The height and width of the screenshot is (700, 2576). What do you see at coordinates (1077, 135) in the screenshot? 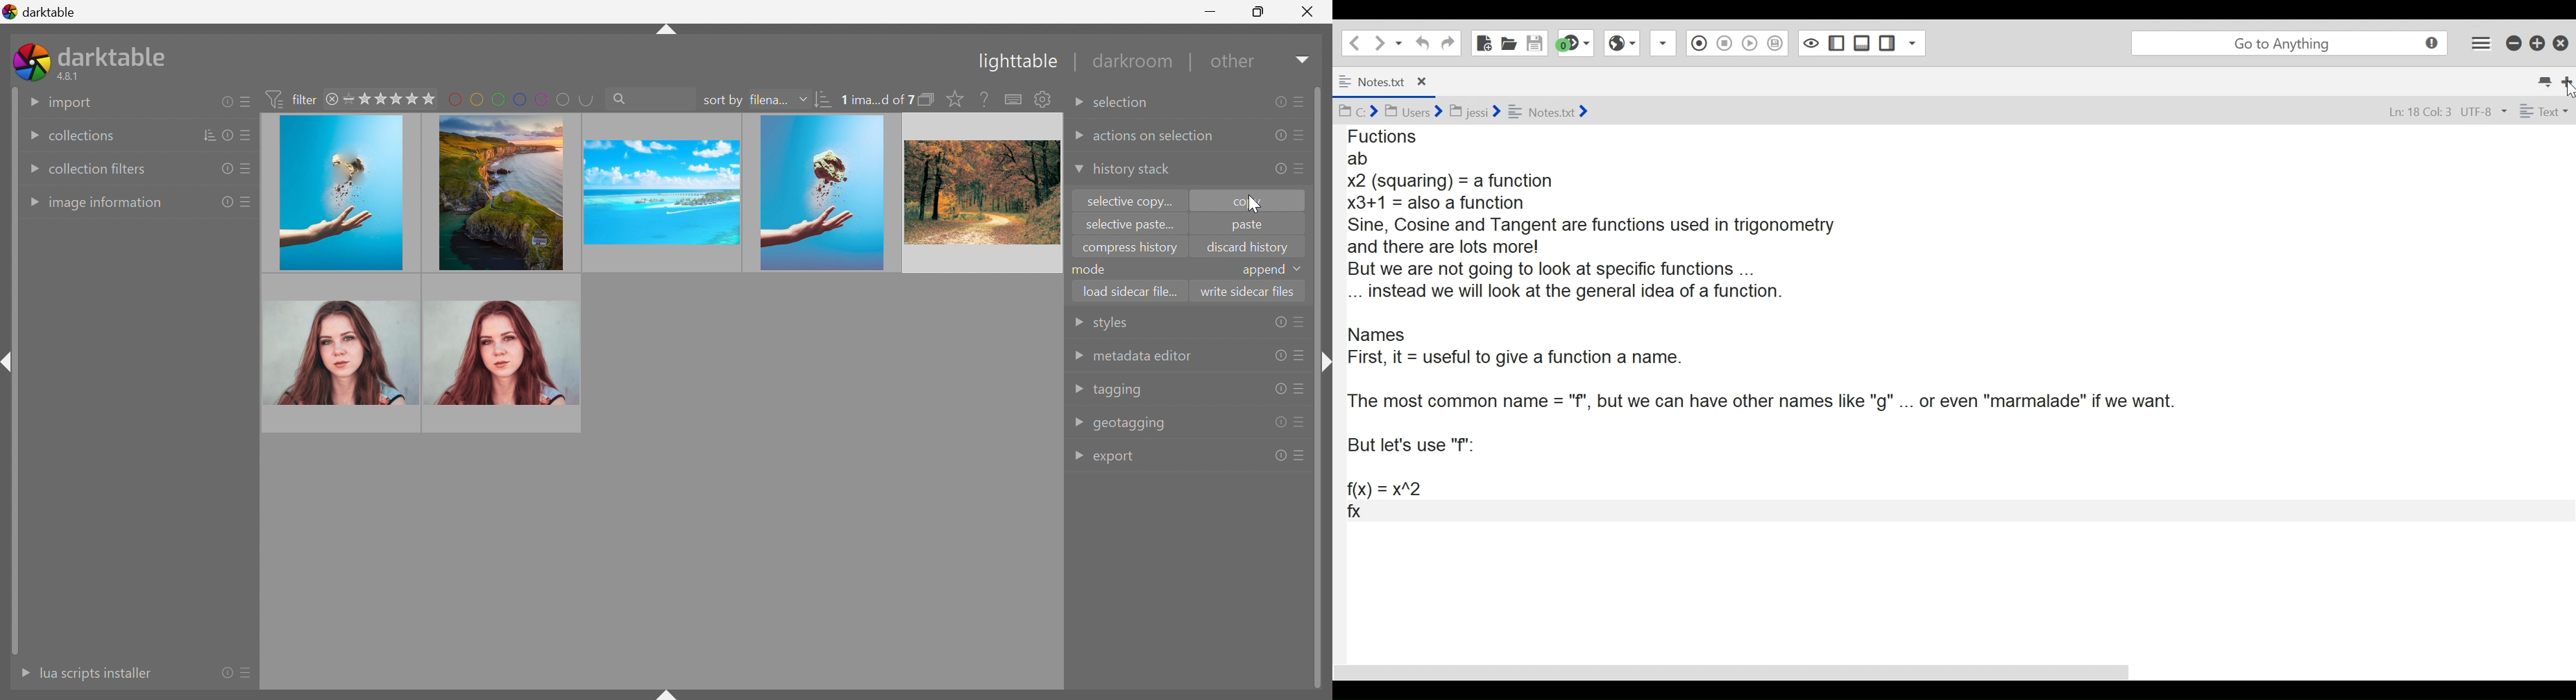
I see `Drop Down` at bounding box center [1077, 135].